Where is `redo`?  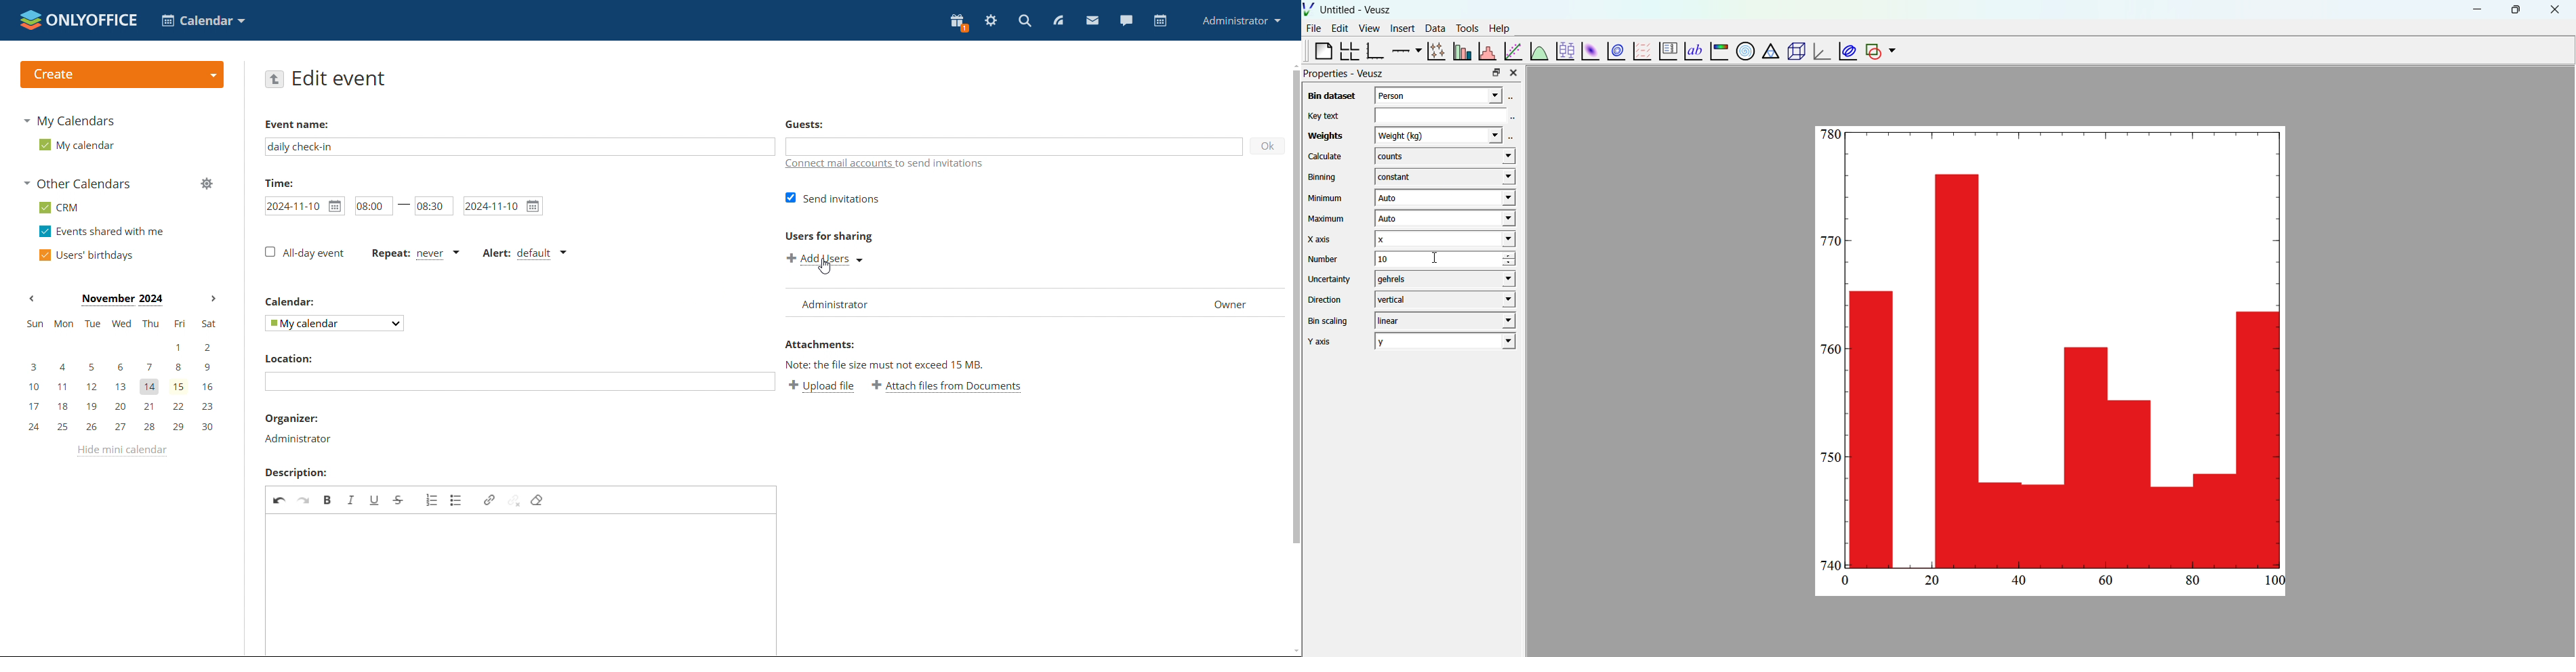 redo is located at coordinates (305, 499).